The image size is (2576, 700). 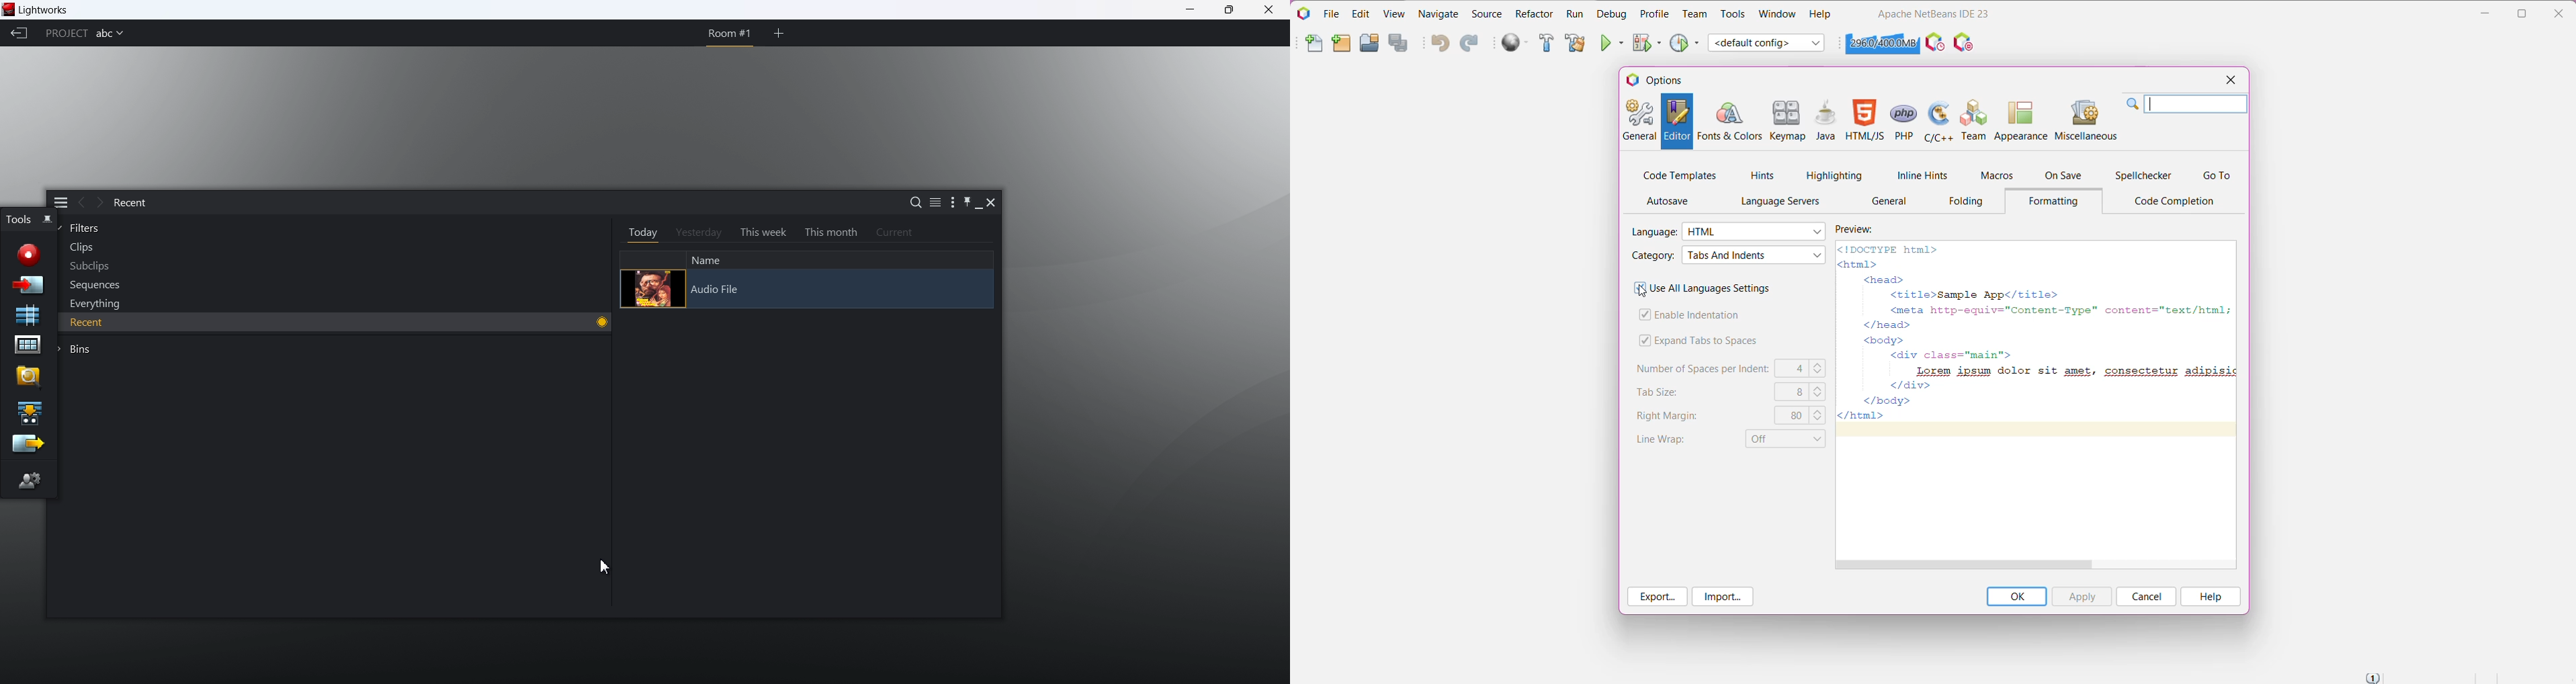 What do you see at coordinates (1613, 42) in the screenshot?
I see `Run Project` at bounding box center [1613, 42].